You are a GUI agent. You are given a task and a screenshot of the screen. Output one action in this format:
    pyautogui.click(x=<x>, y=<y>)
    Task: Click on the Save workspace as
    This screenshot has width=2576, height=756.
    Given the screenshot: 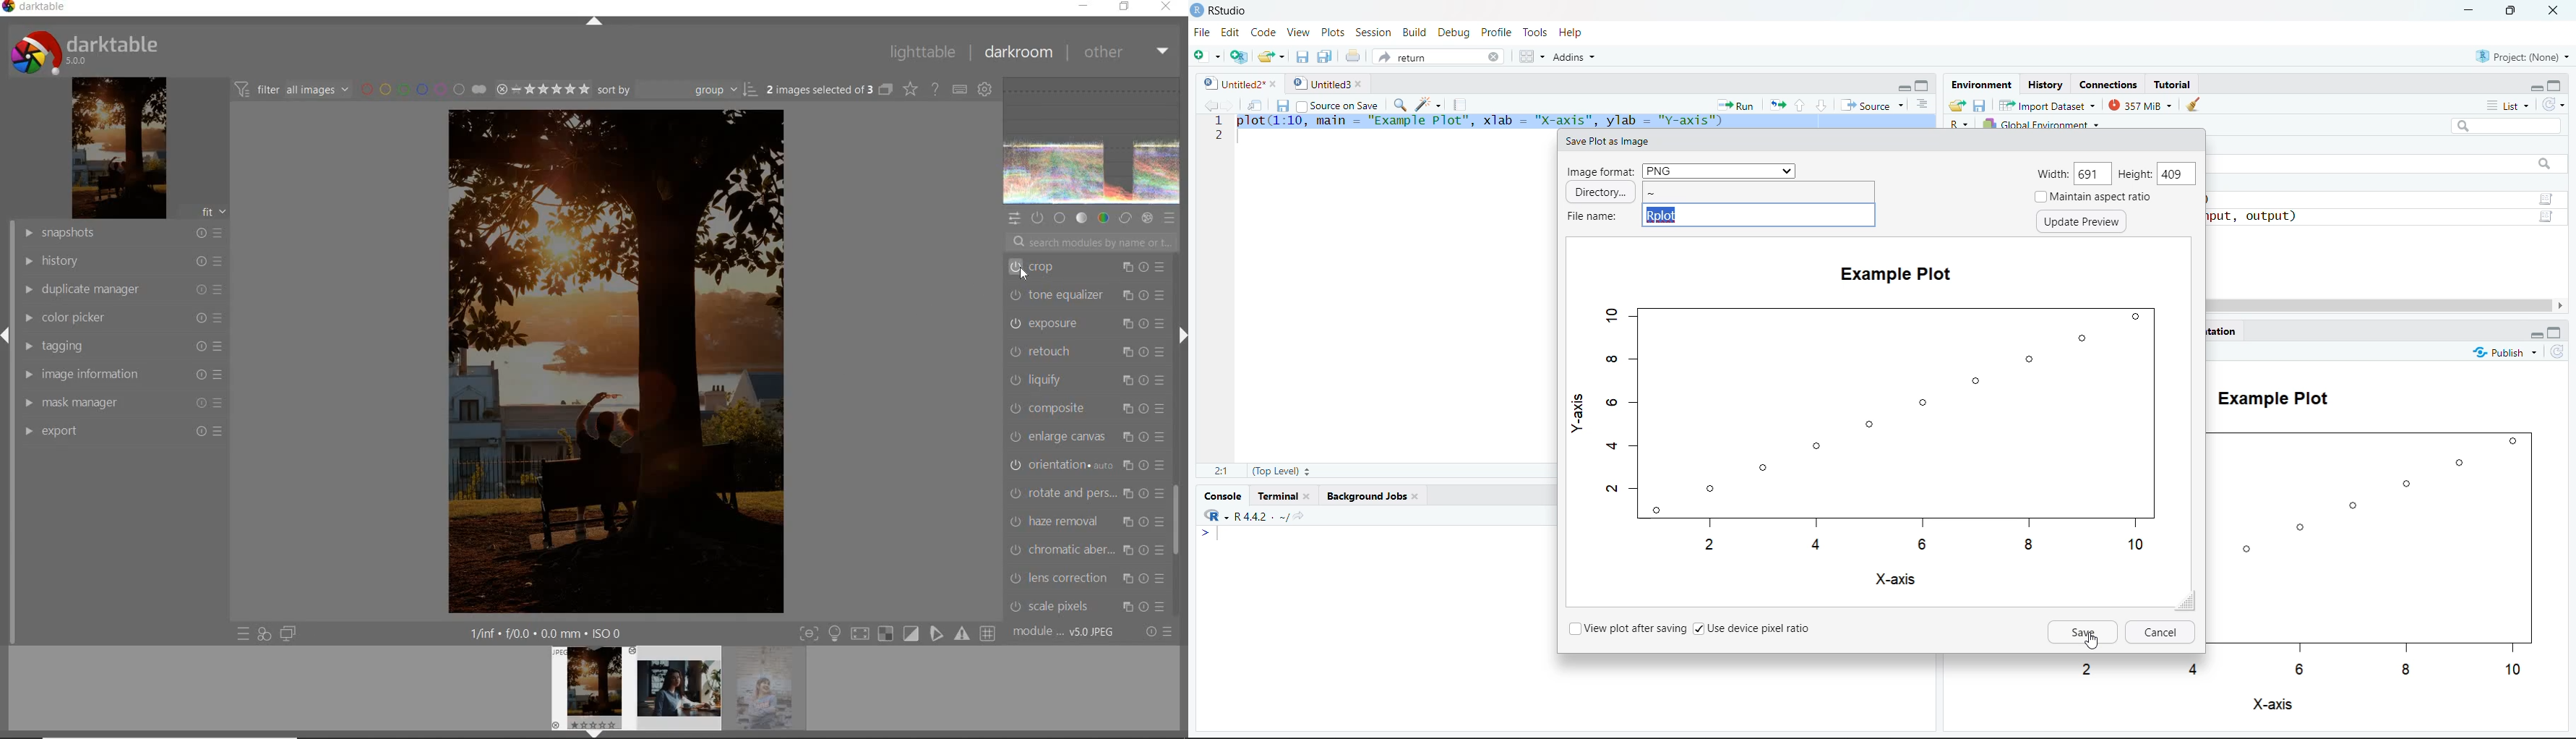 What is the action you would take?
    pyautogui.click(x=1980, y=105)
    